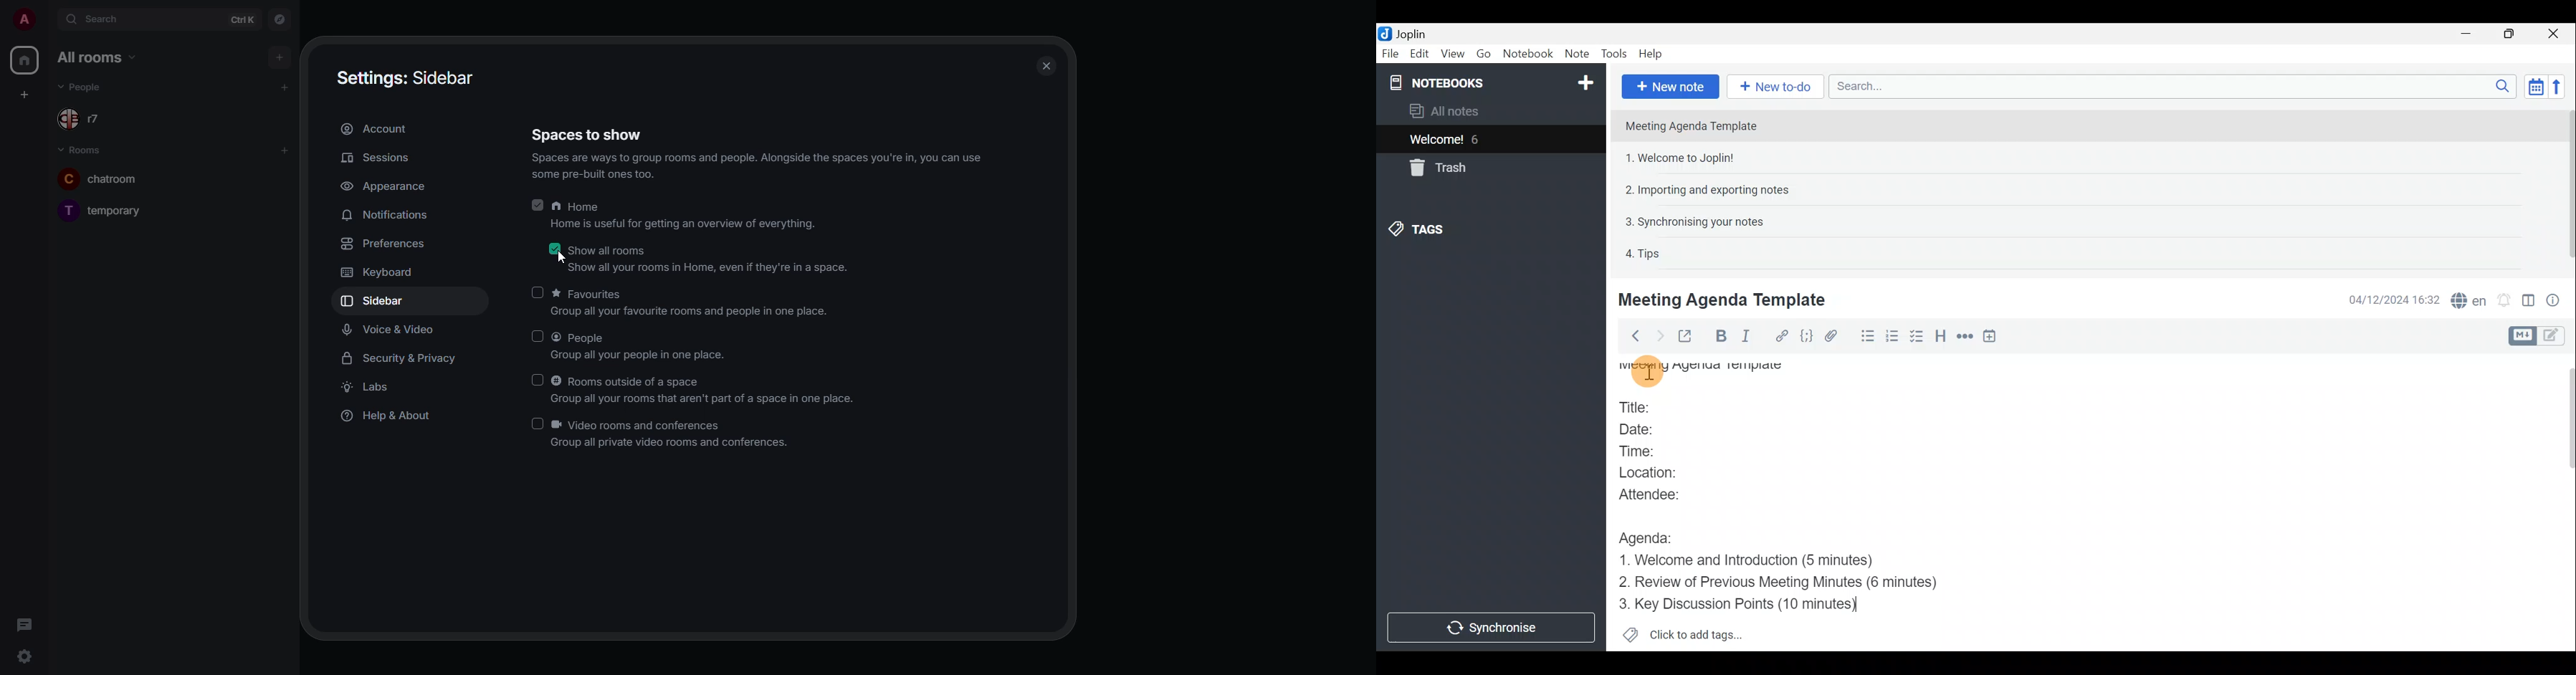 Image resolution: width=2576 pixels, height=700 pixels. I want to click on Hyperlink, so click(1783, 336).